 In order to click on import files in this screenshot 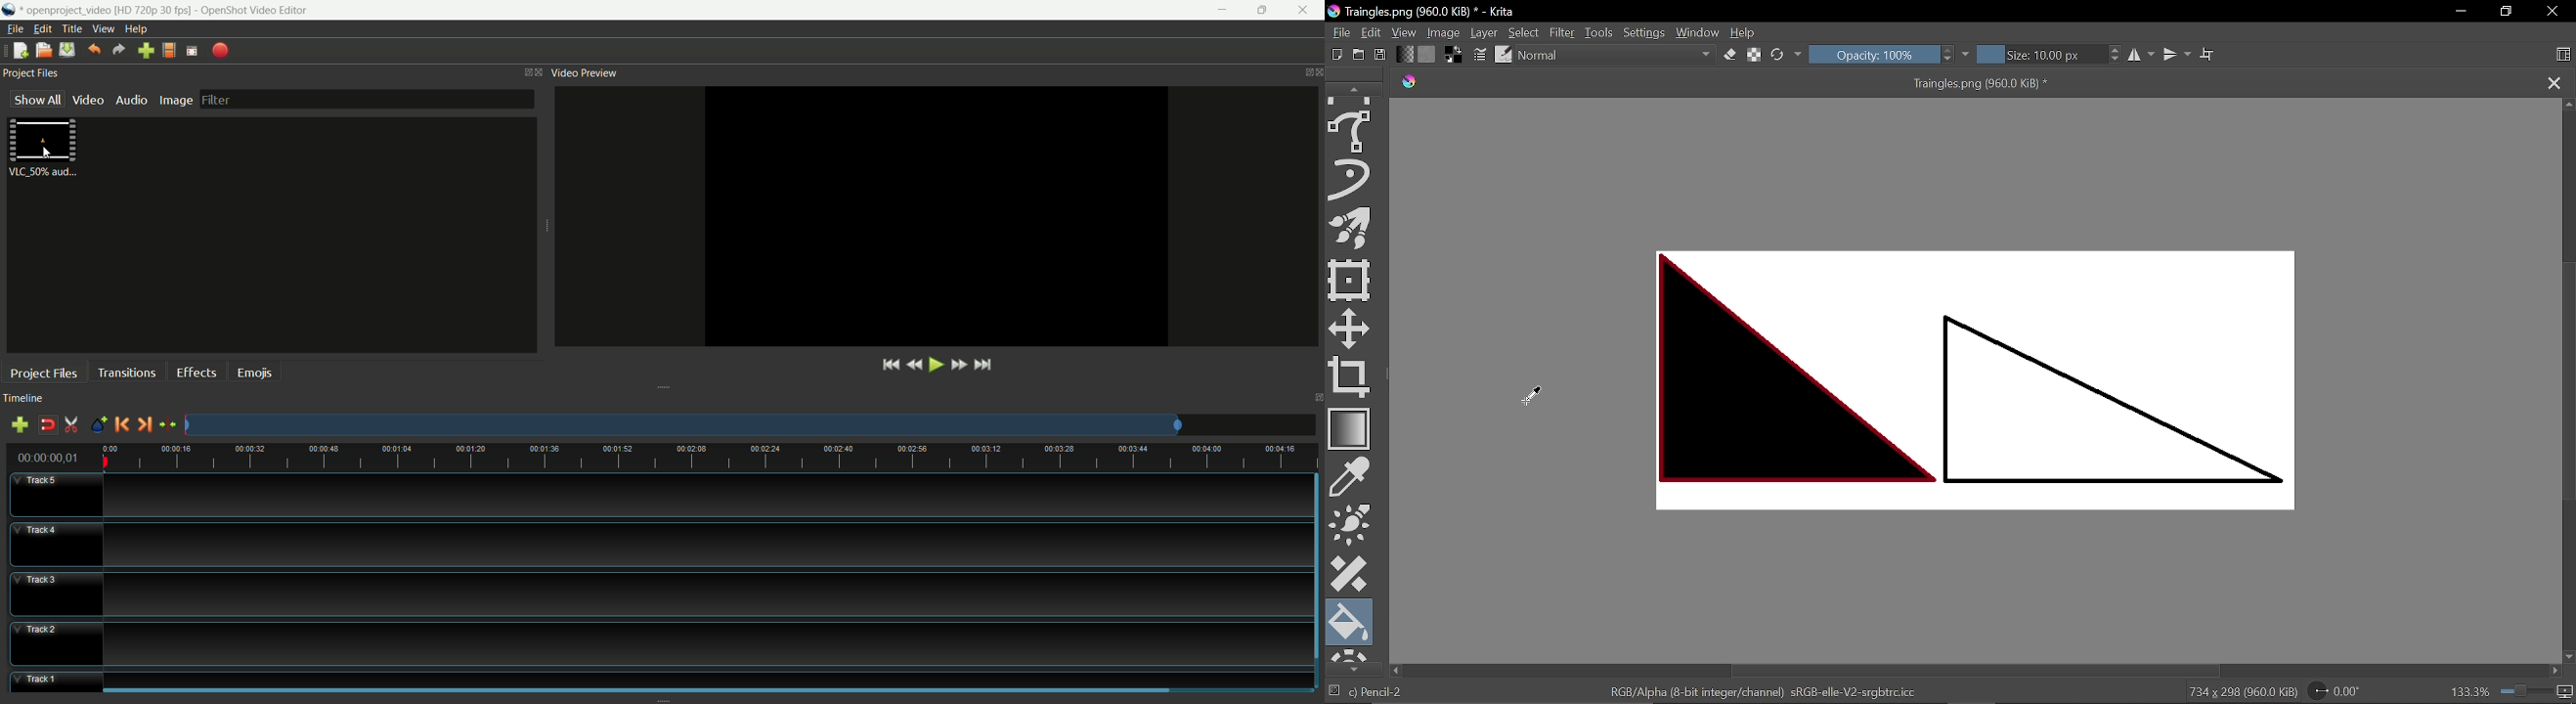, I will do `click(146, 50)`.